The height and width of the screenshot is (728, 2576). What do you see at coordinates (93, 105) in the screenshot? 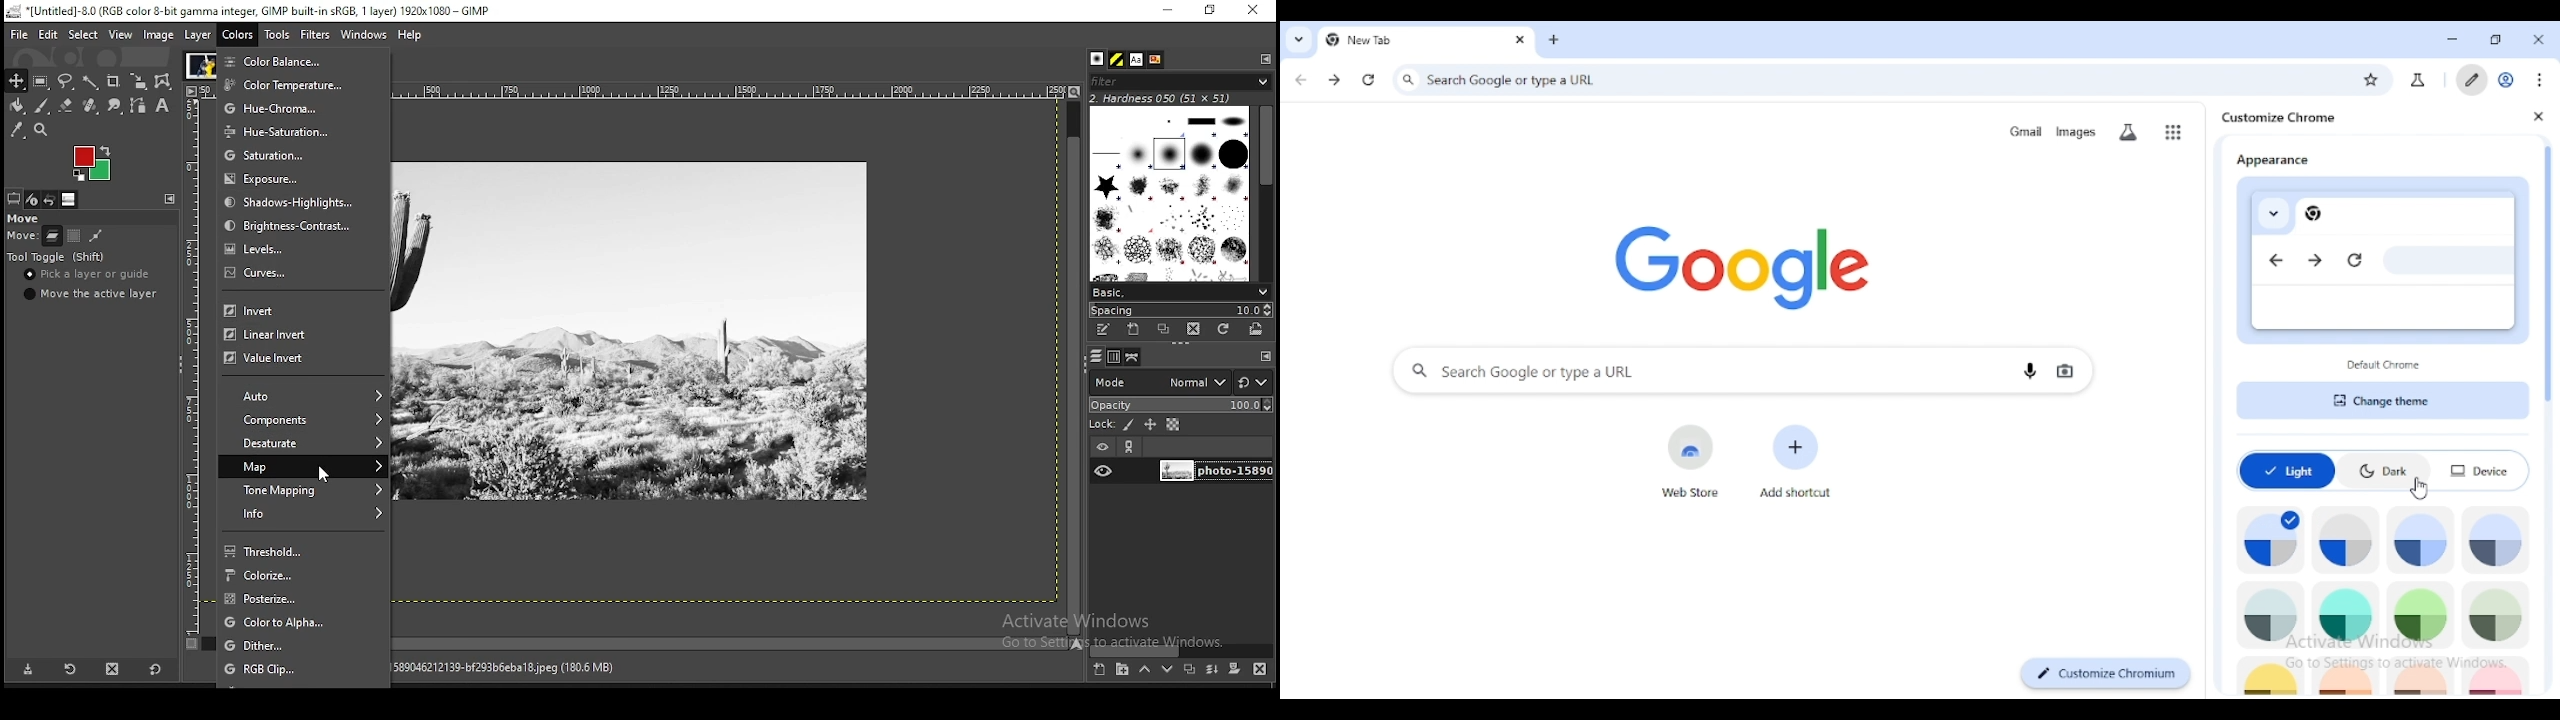
I see `heal tool` at bounding box center [93, 105].